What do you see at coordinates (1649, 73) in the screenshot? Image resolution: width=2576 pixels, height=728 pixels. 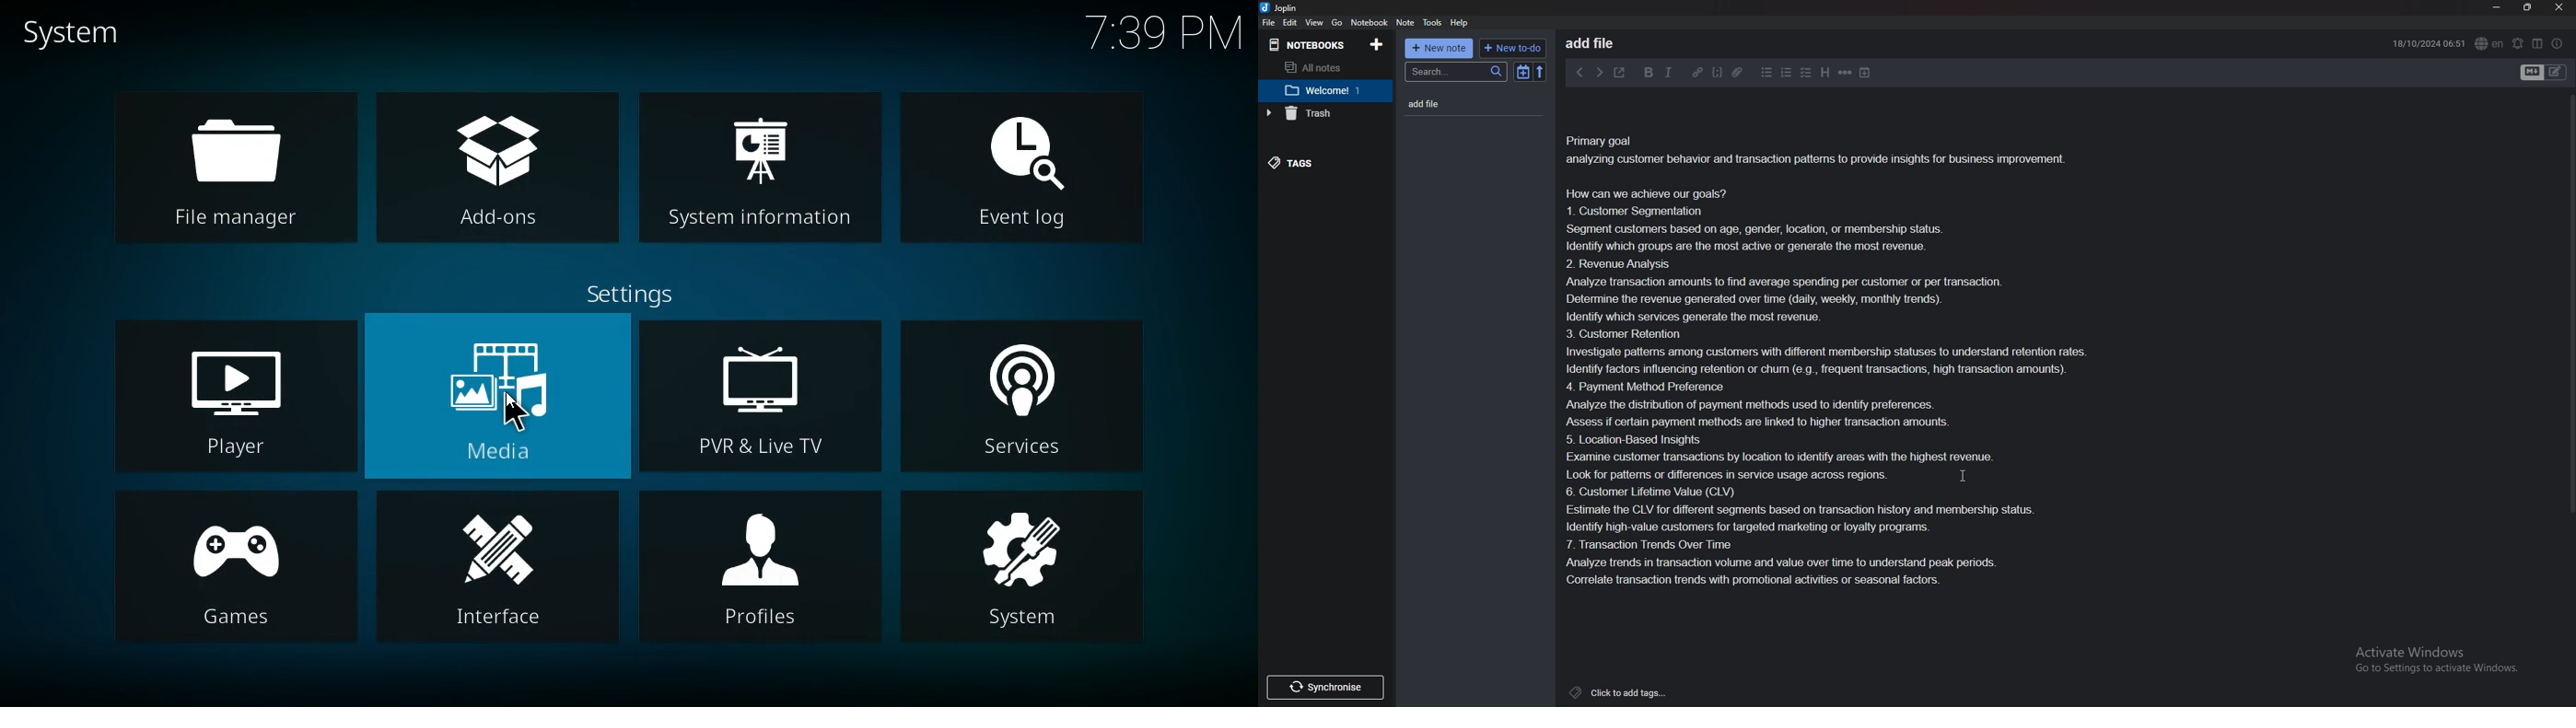 I see `Bold` at bounding box center [1649, 73].